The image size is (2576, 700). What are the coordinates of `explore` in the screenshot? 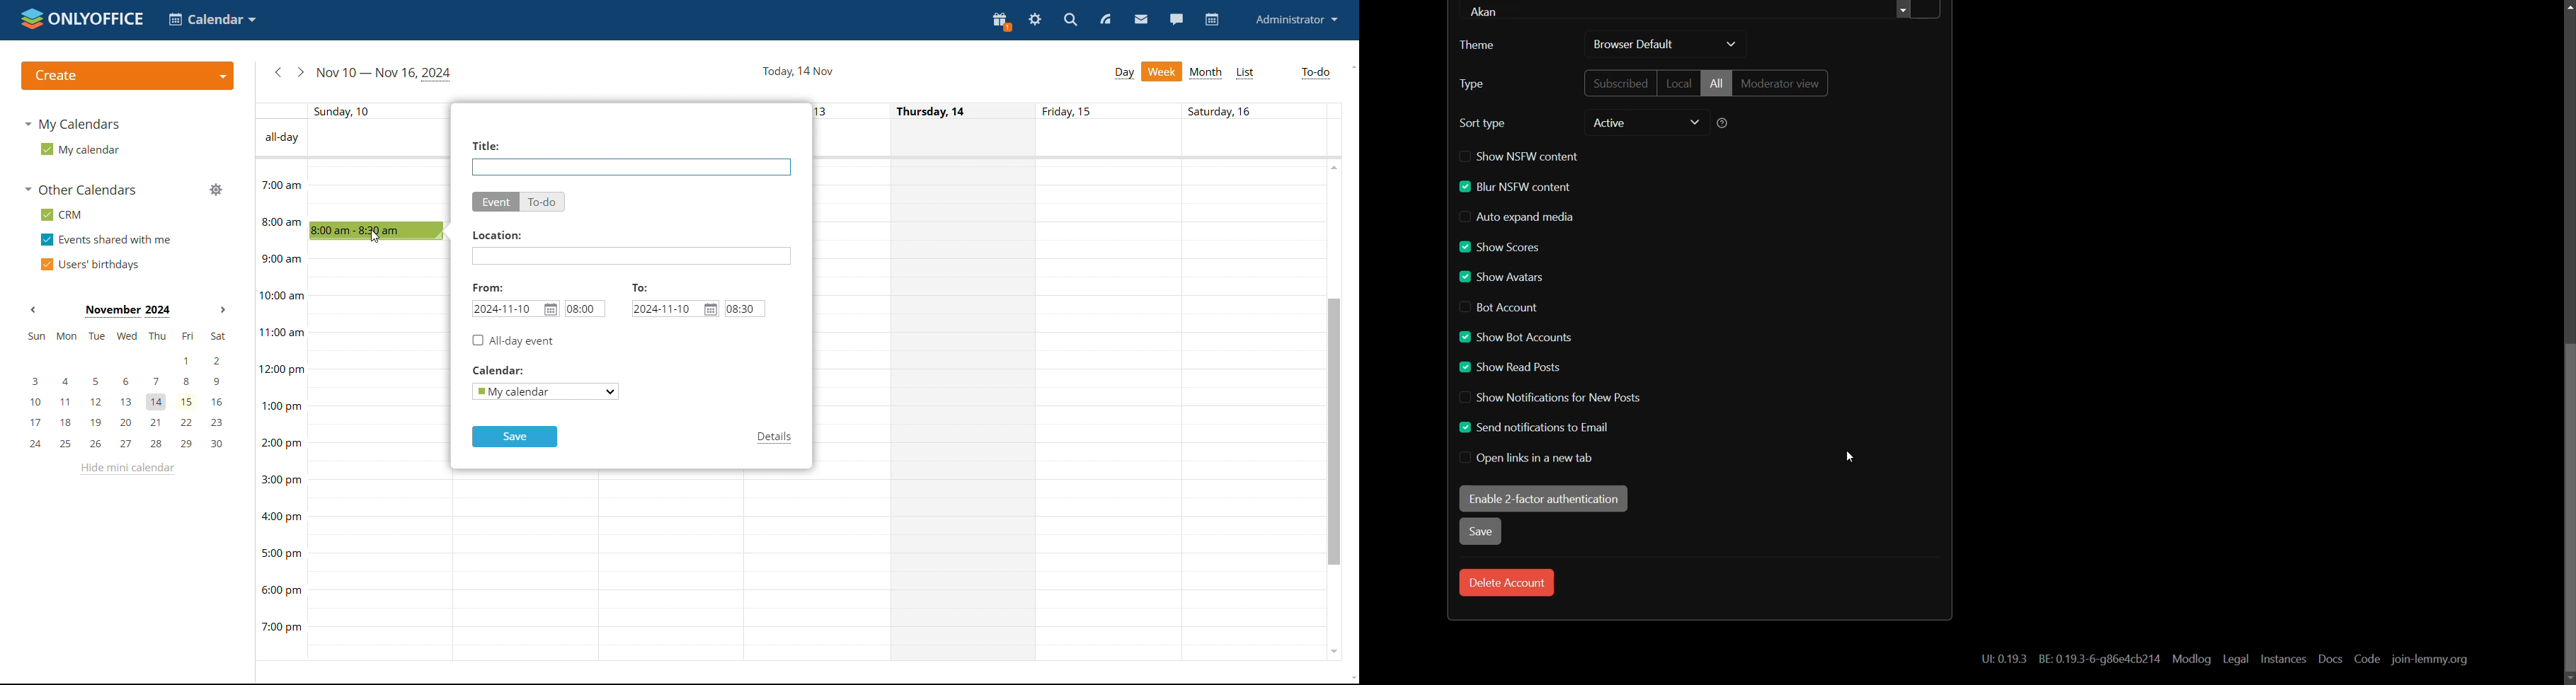 It's located at (1905, 11).